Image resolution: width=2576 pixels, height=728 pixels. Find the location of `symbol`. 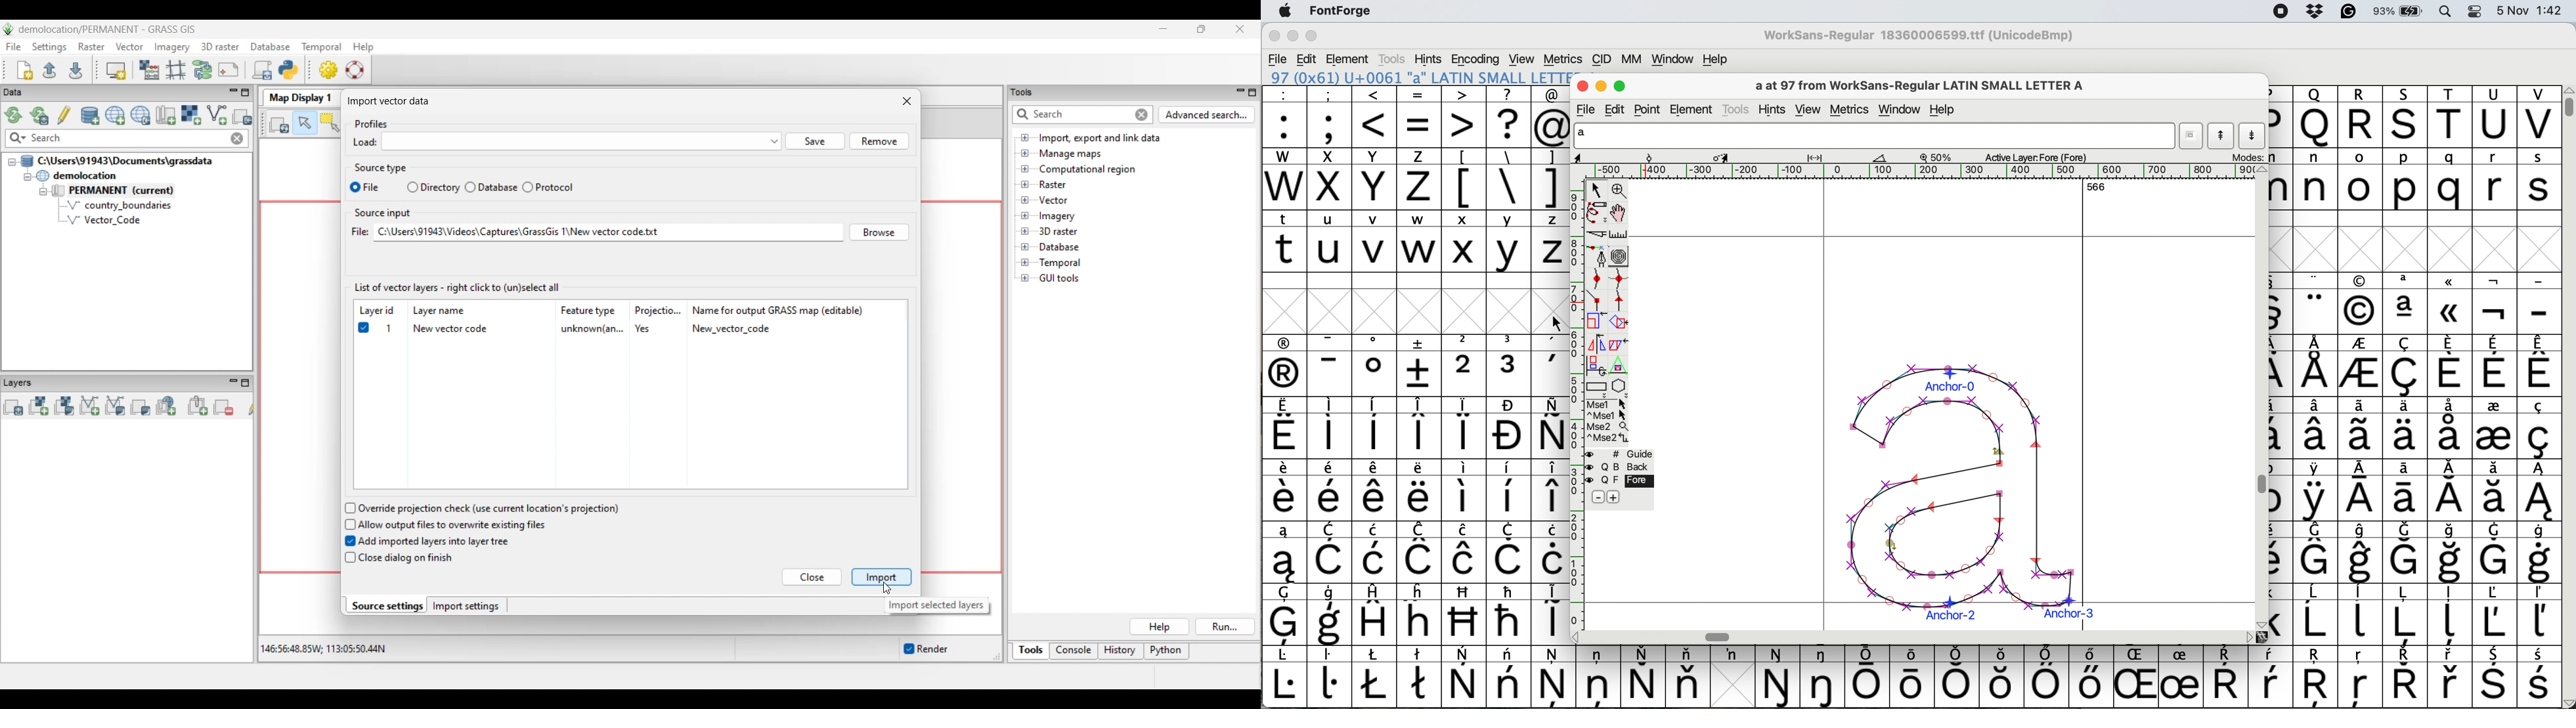

symbol is located at coordinates (1419, 490).